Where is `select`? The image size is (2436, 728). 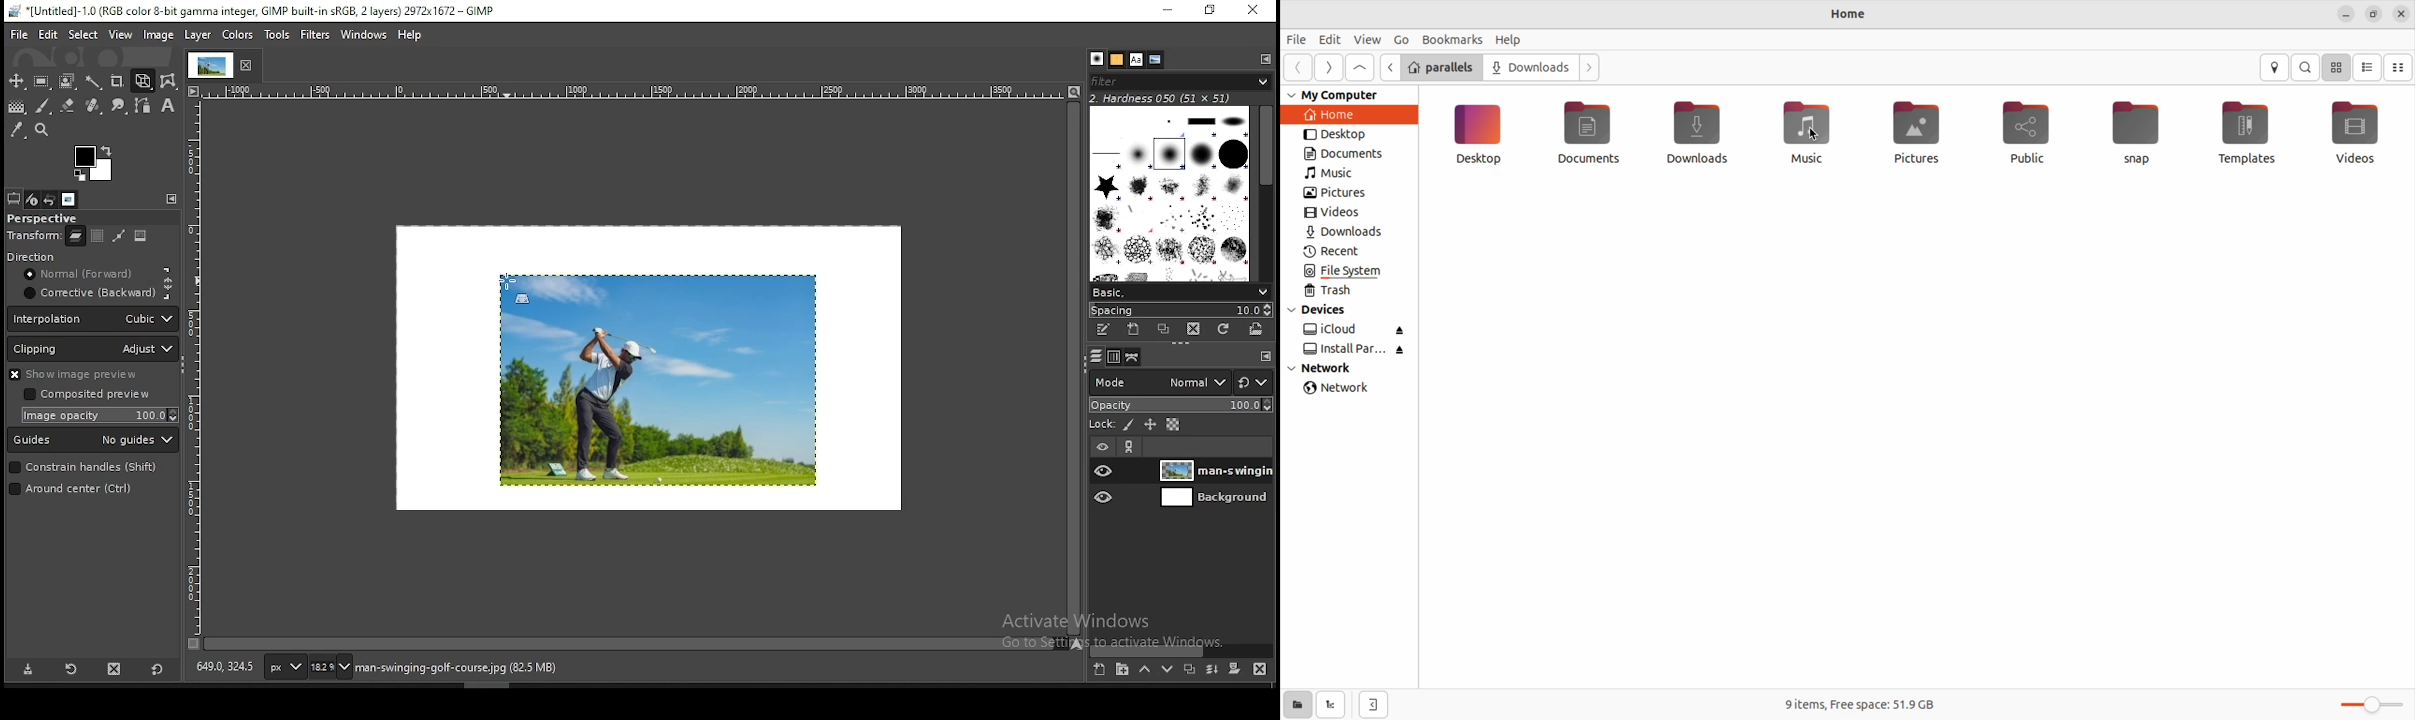 select is located at coordinates (82, 35).